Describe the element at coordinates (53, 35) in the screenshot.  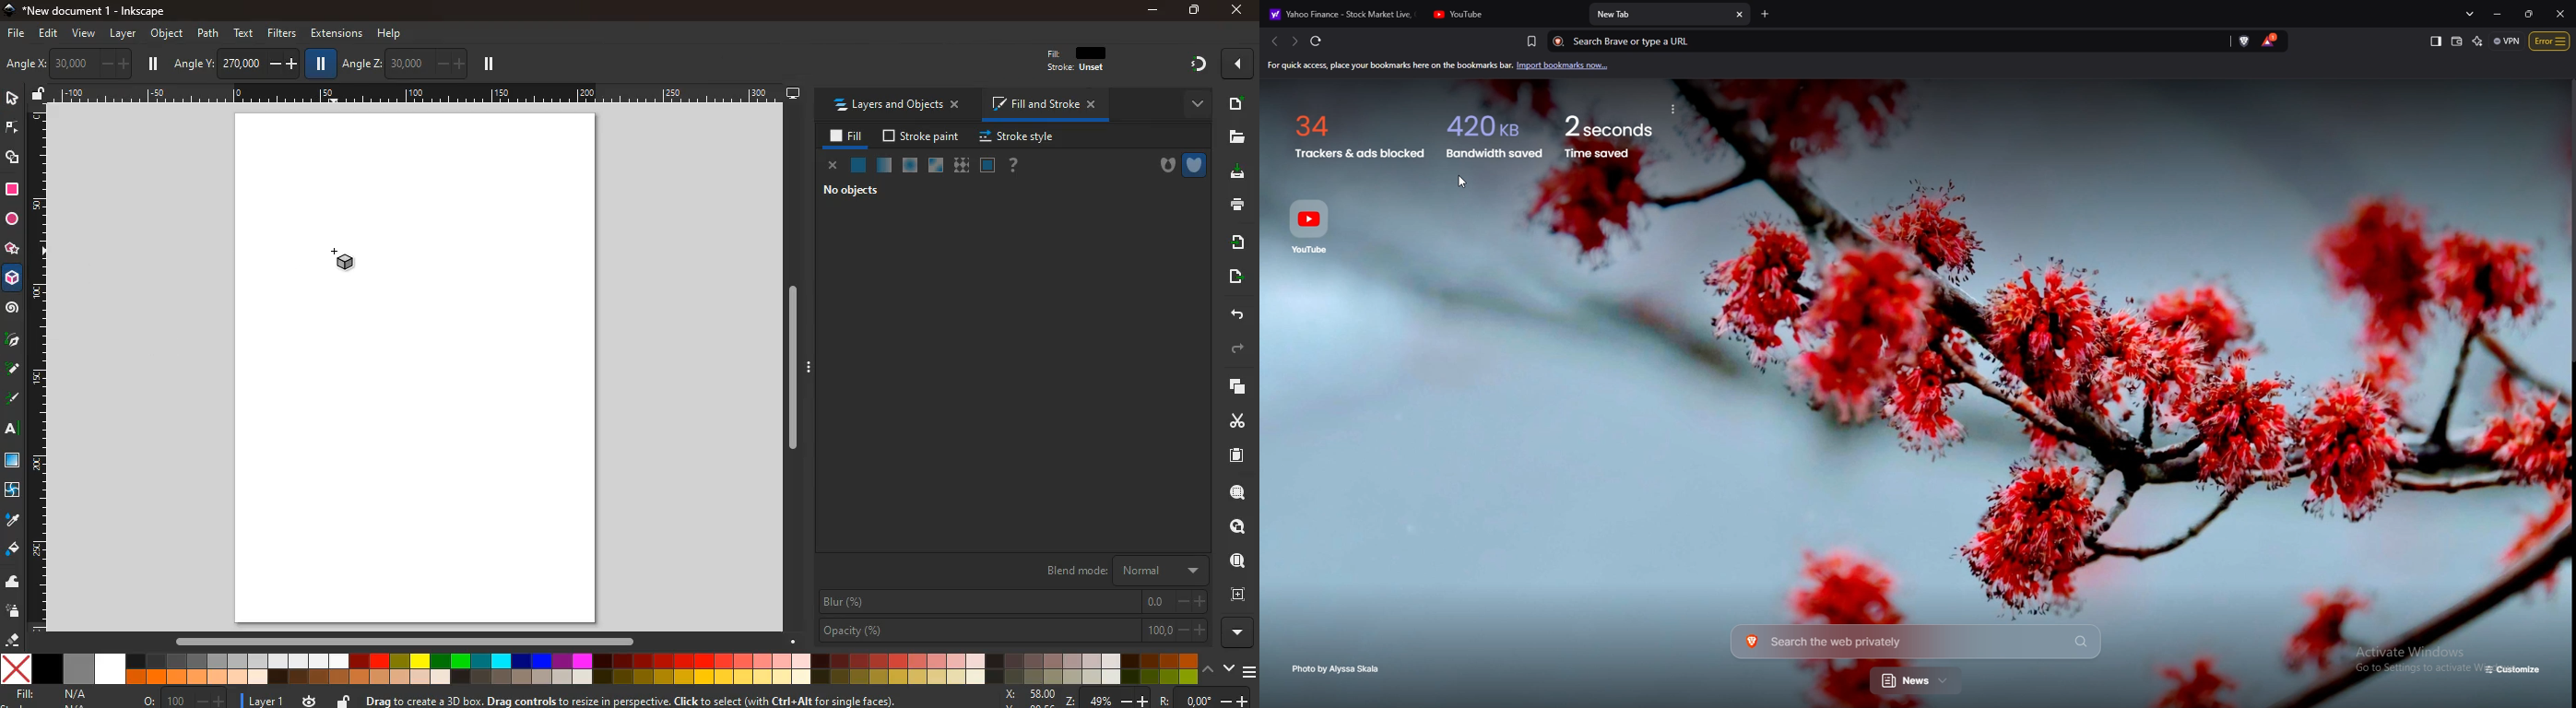
I see `edit` at that location.